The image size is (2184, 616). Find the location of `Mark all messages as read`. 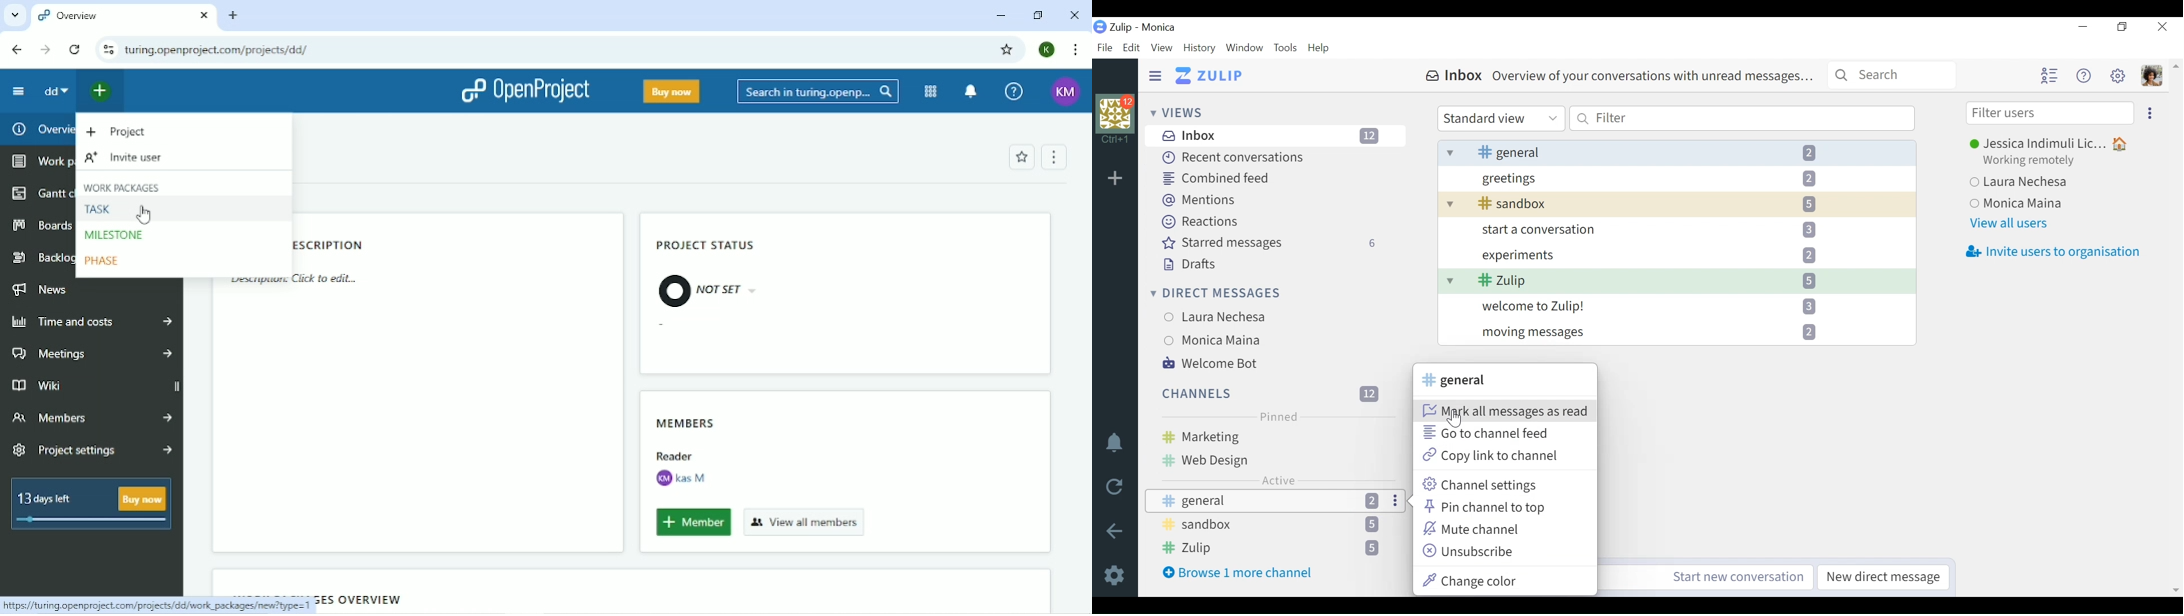

Mark all messages as read is located at coordinates (1504, 411).